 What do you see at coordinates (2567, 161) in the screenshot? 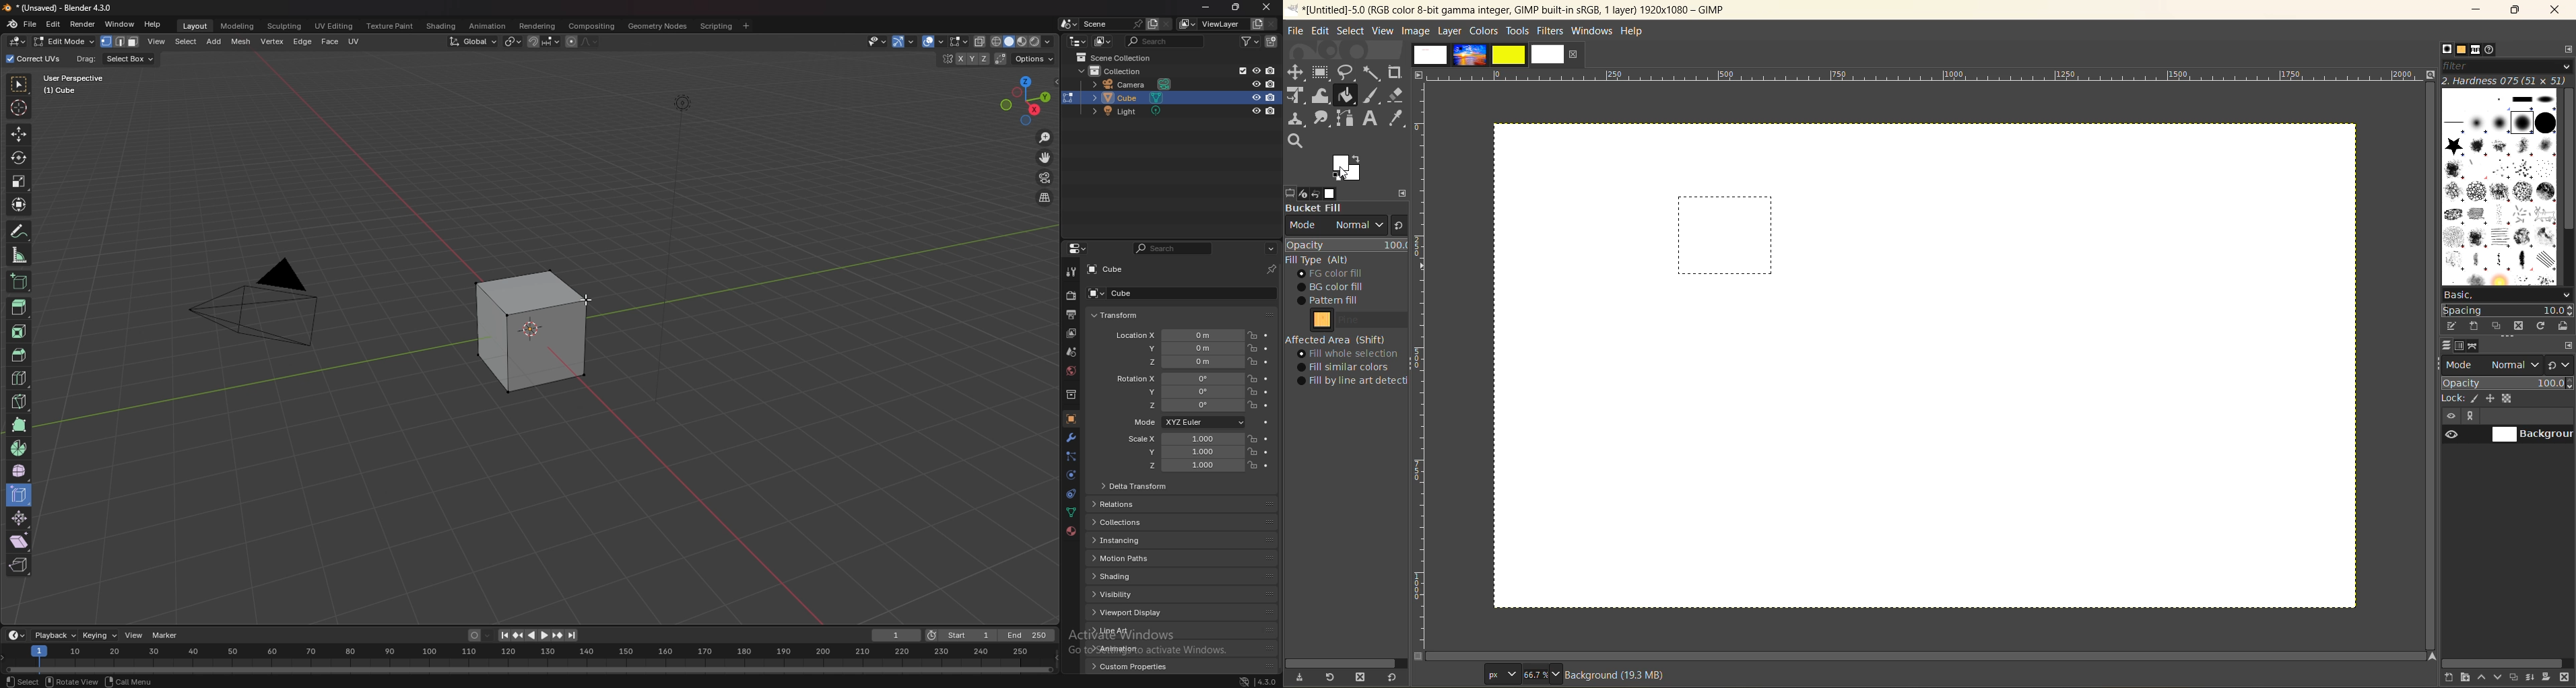
I see `vertical scroll bar` at bounding box center [2567, 161].